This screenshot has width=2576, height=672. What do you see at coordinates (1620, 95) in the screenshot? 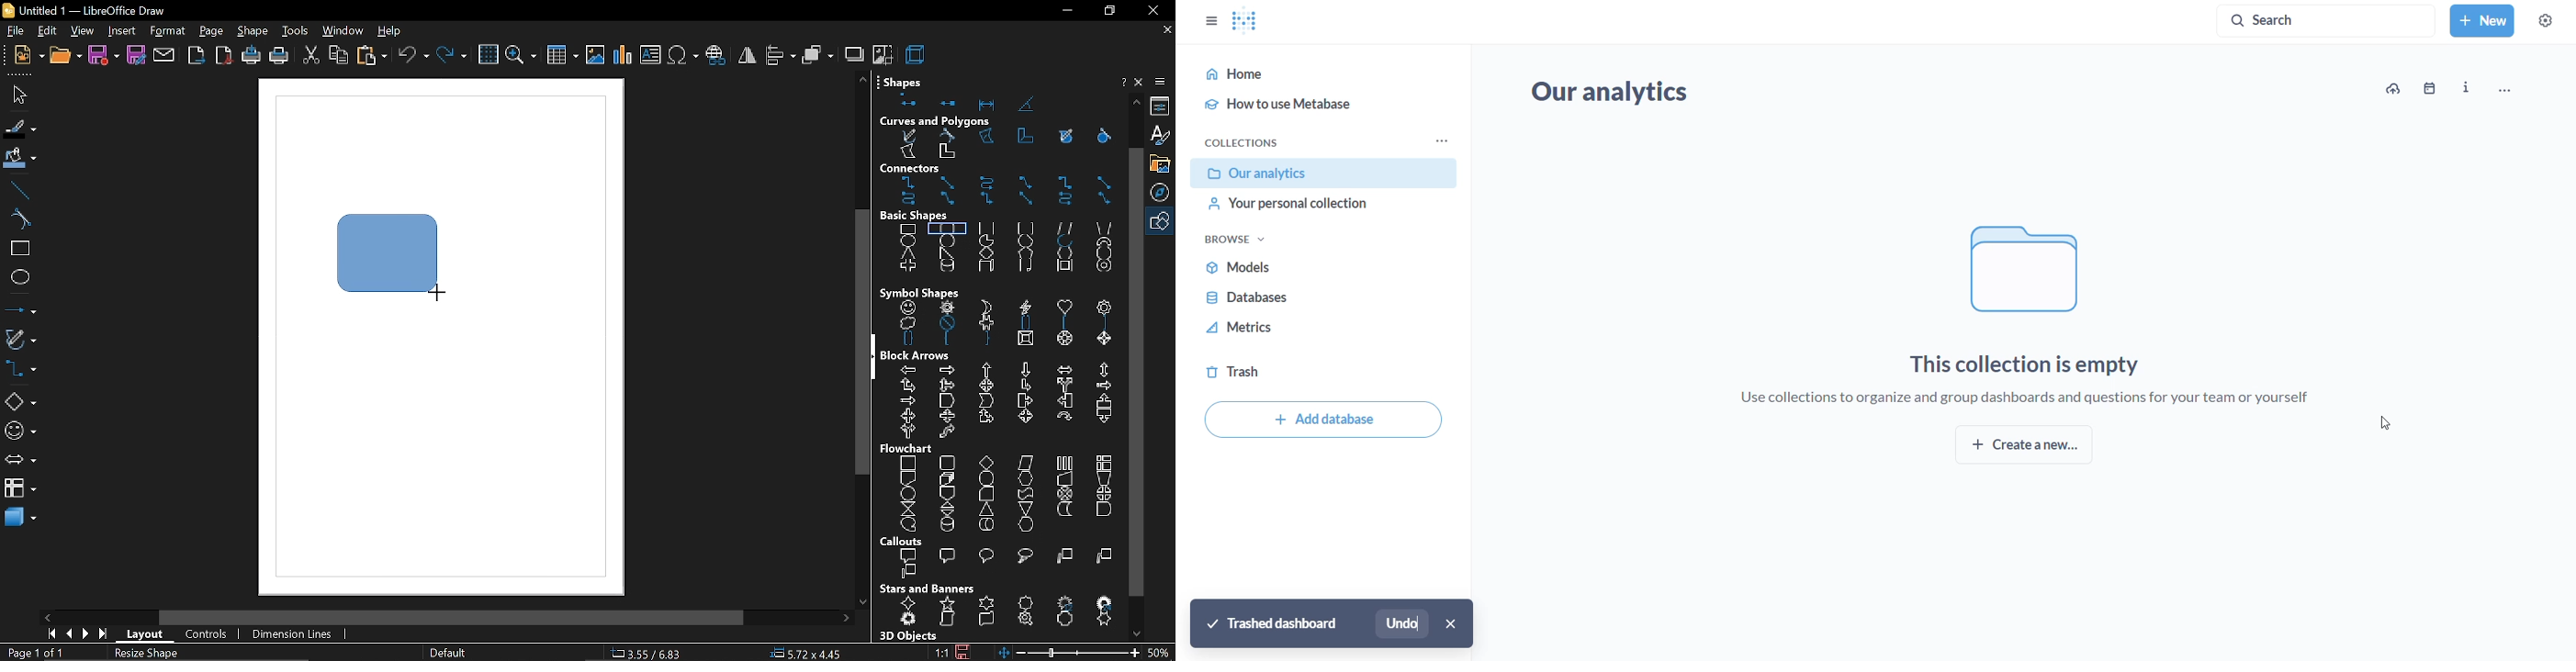
I see `our analytics ` at bounding box center [1620, 95].